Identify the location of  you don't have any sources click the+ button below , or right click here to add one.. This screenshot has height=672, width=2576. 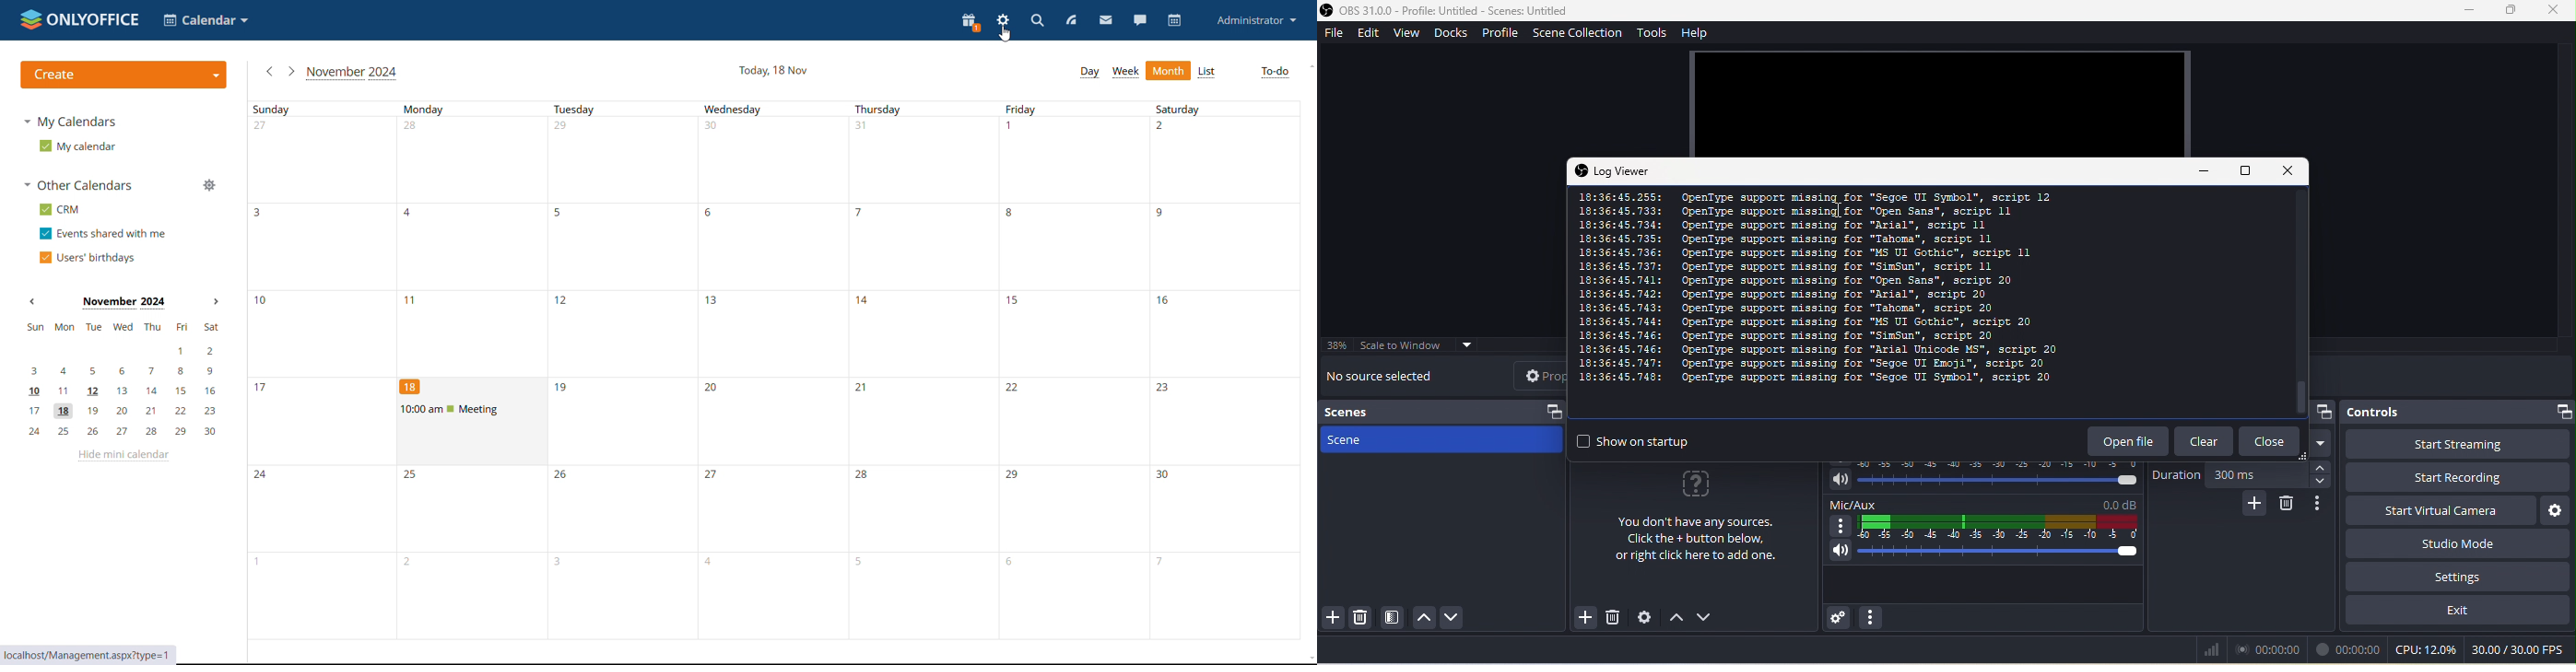
(1694, 525).